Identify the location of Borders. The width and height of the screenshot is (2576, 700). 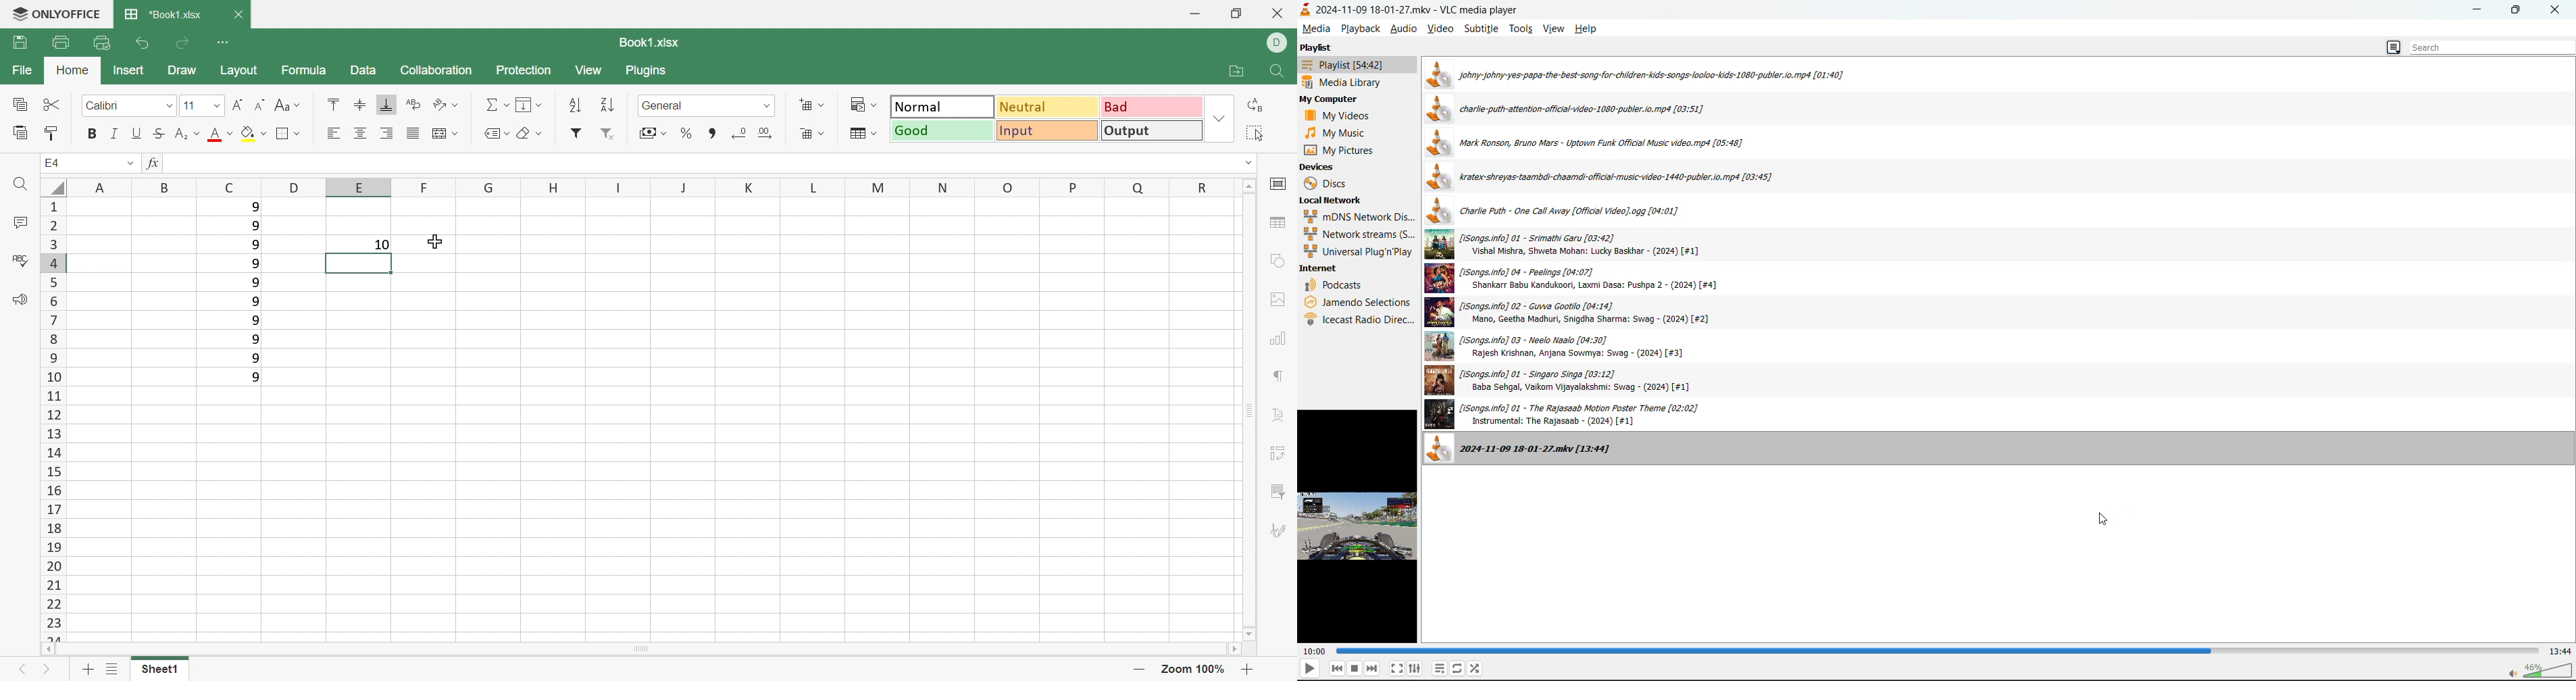
(288, 134).